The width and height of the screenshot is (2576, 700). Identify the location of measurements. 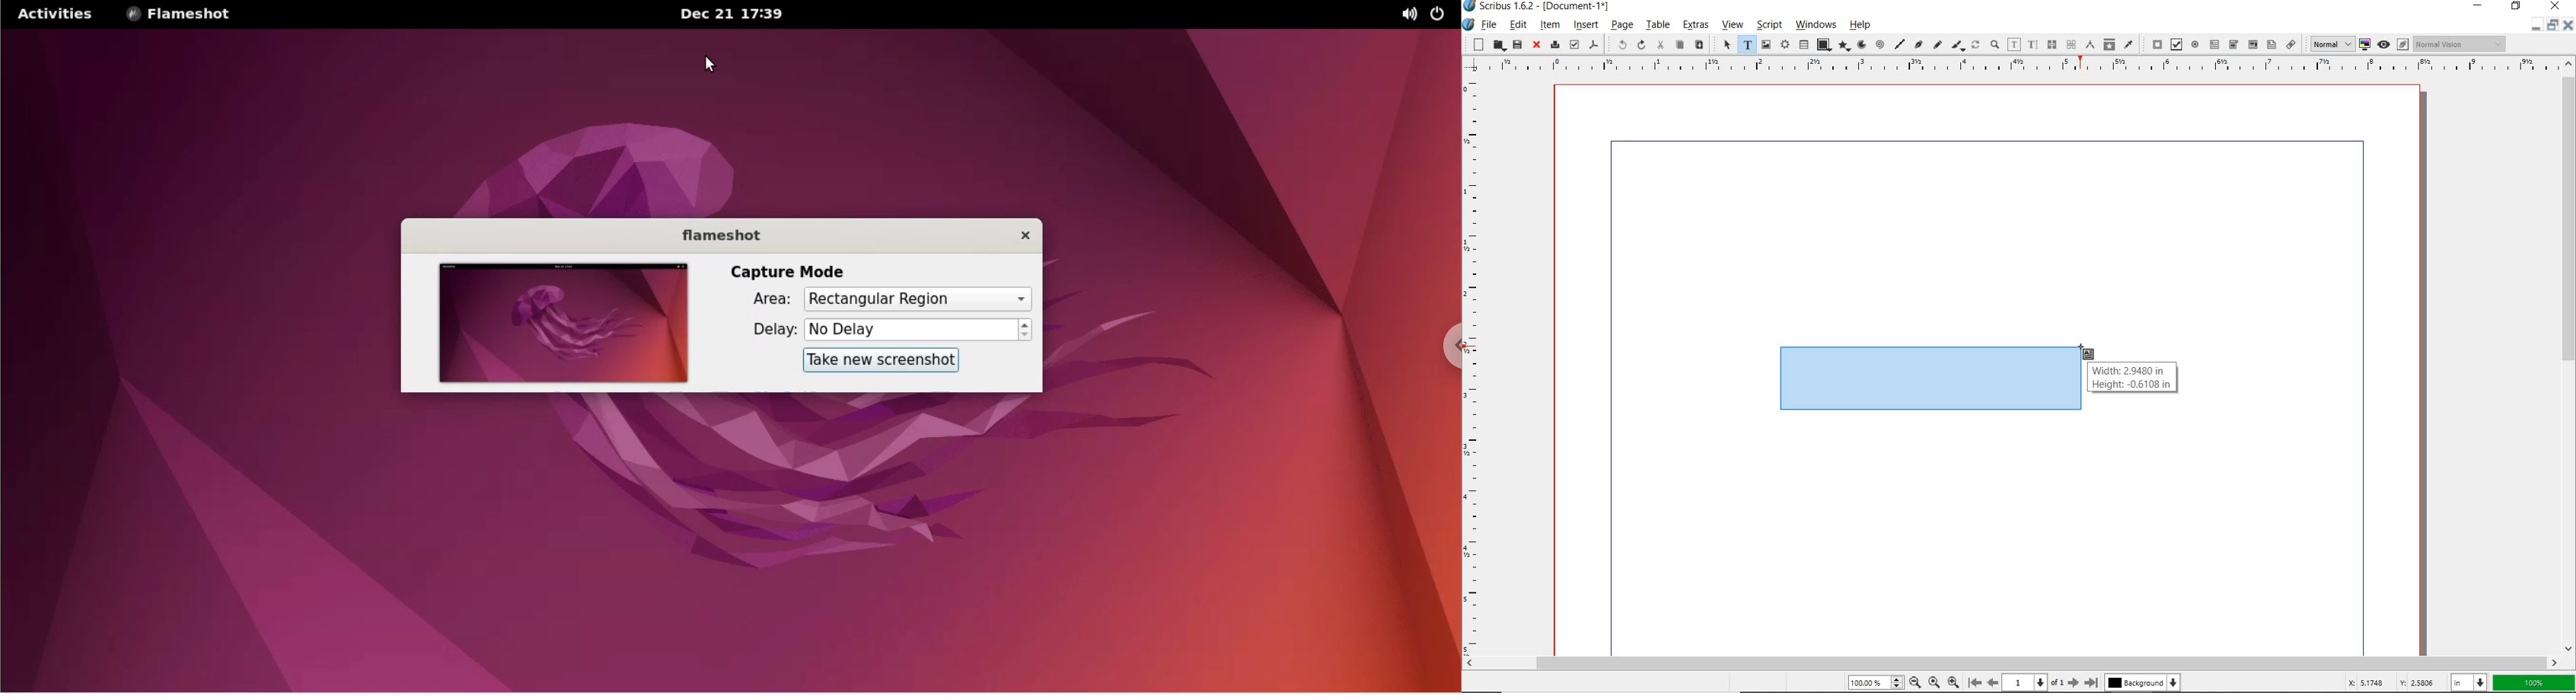
(2089, 45).